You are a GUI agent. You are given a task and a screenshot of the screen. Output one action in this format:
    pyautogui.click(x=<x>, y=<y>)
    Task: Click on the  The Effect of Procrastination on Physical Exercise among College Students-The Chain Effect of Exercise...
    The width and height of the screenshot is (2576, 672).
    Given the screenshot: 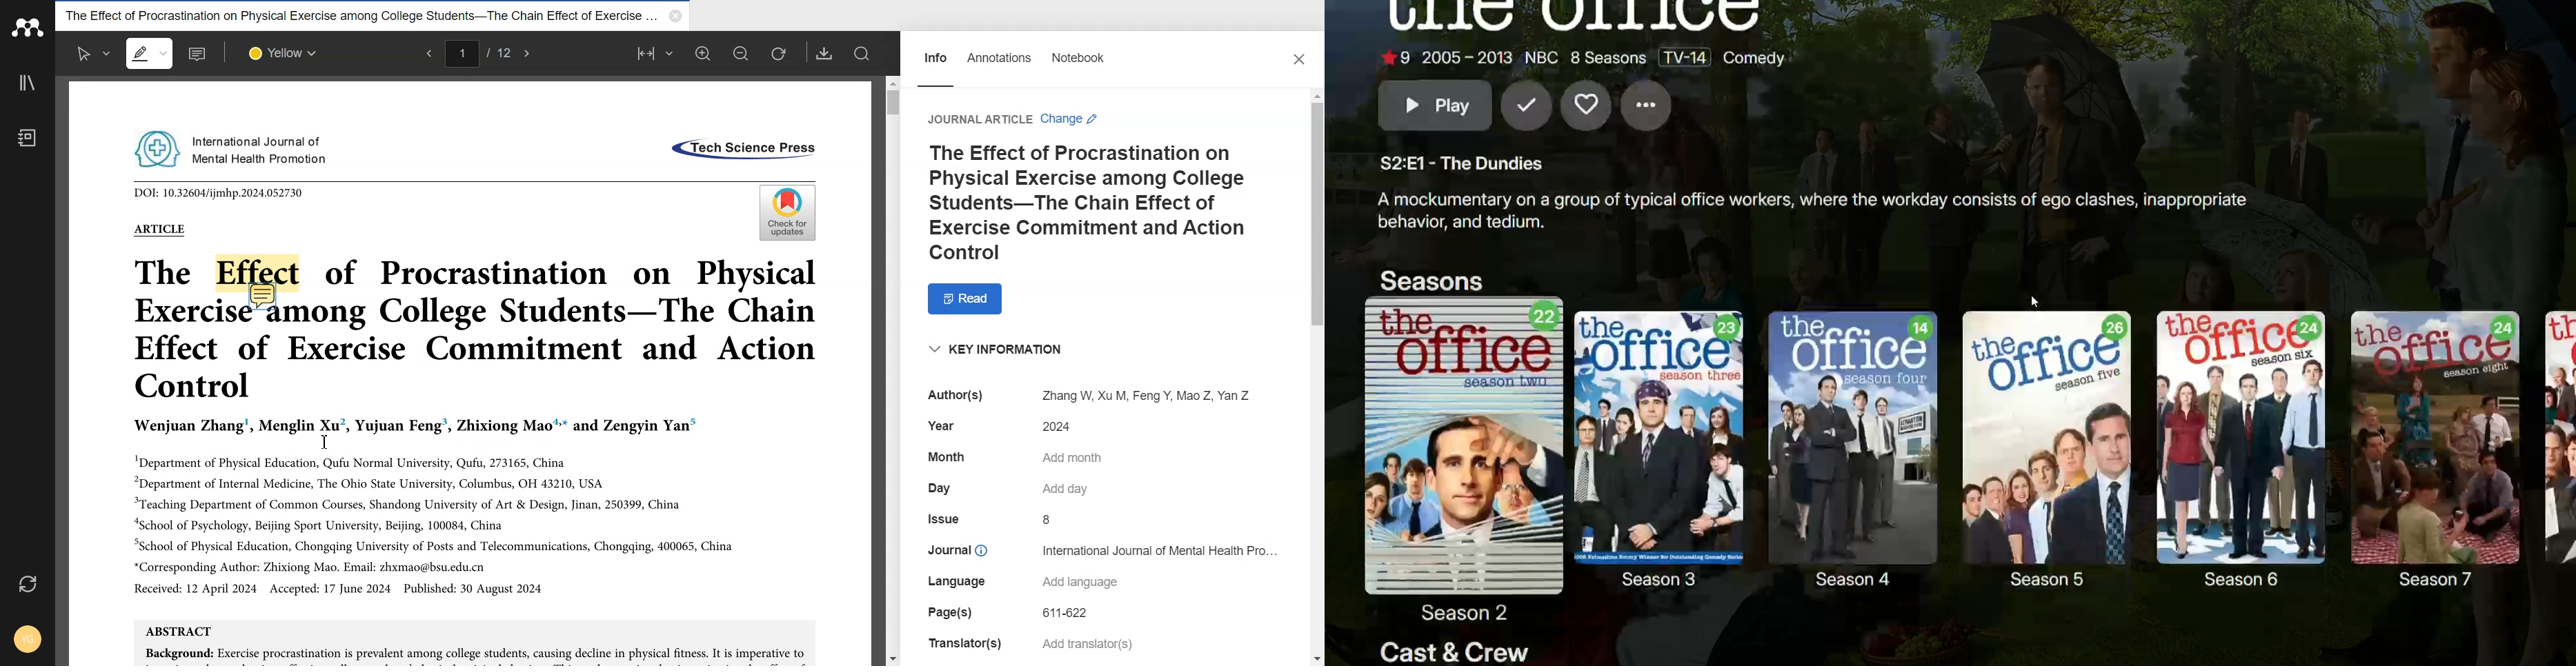 What is the action you would take?
    pyautogui.click(x=356, y=15)
    